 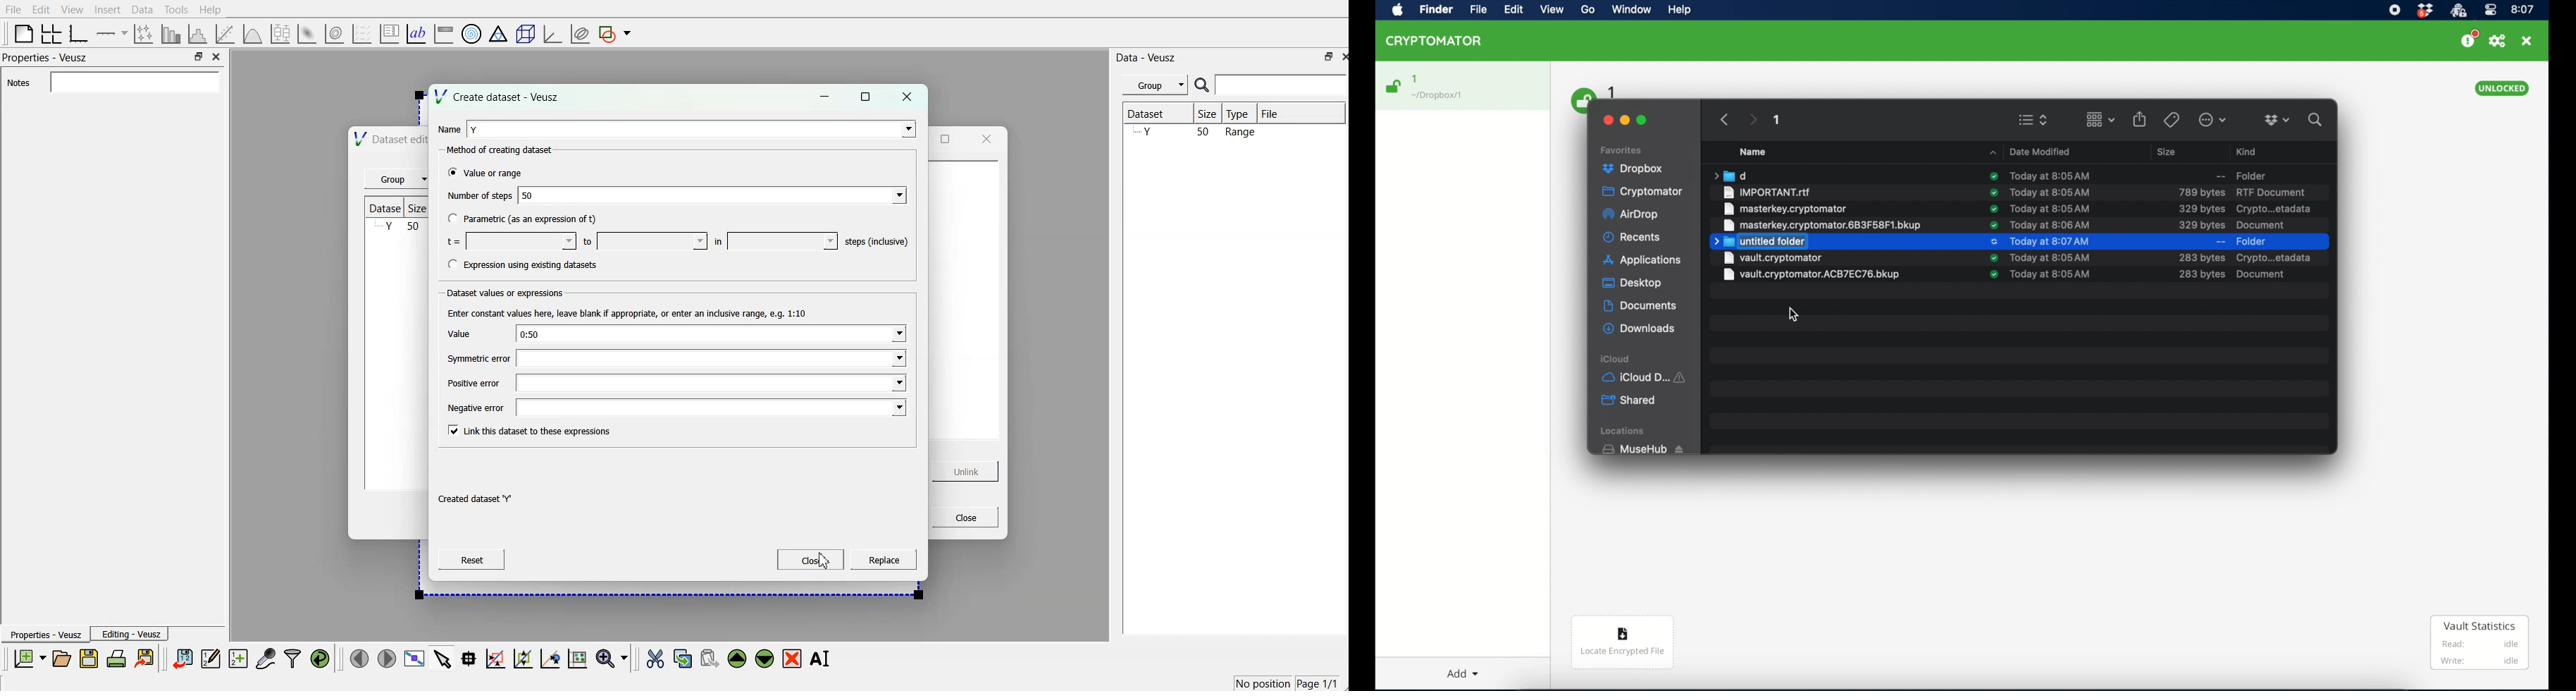 I want to click on create new datasets, so click(x=239, y=659).